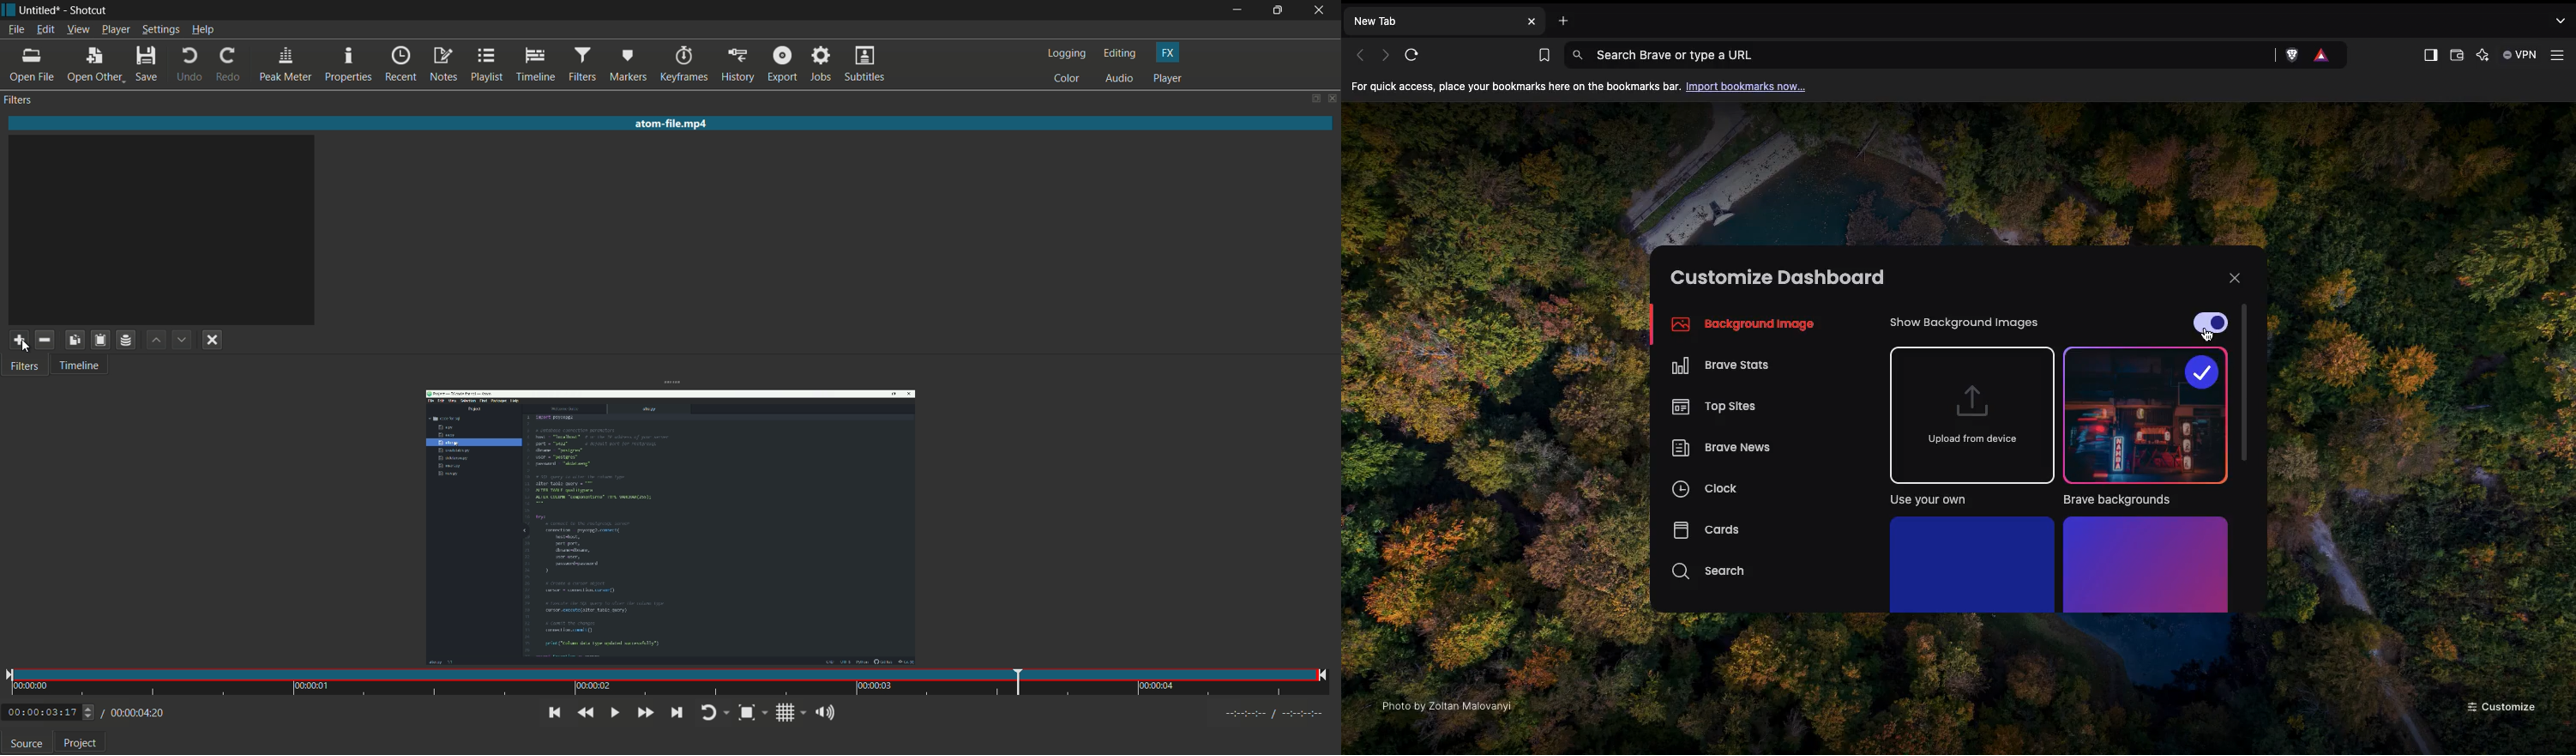 Image resolution: width=2576 pixels, height=756 pixels. I want to click on minimize, so click(1236, 10).